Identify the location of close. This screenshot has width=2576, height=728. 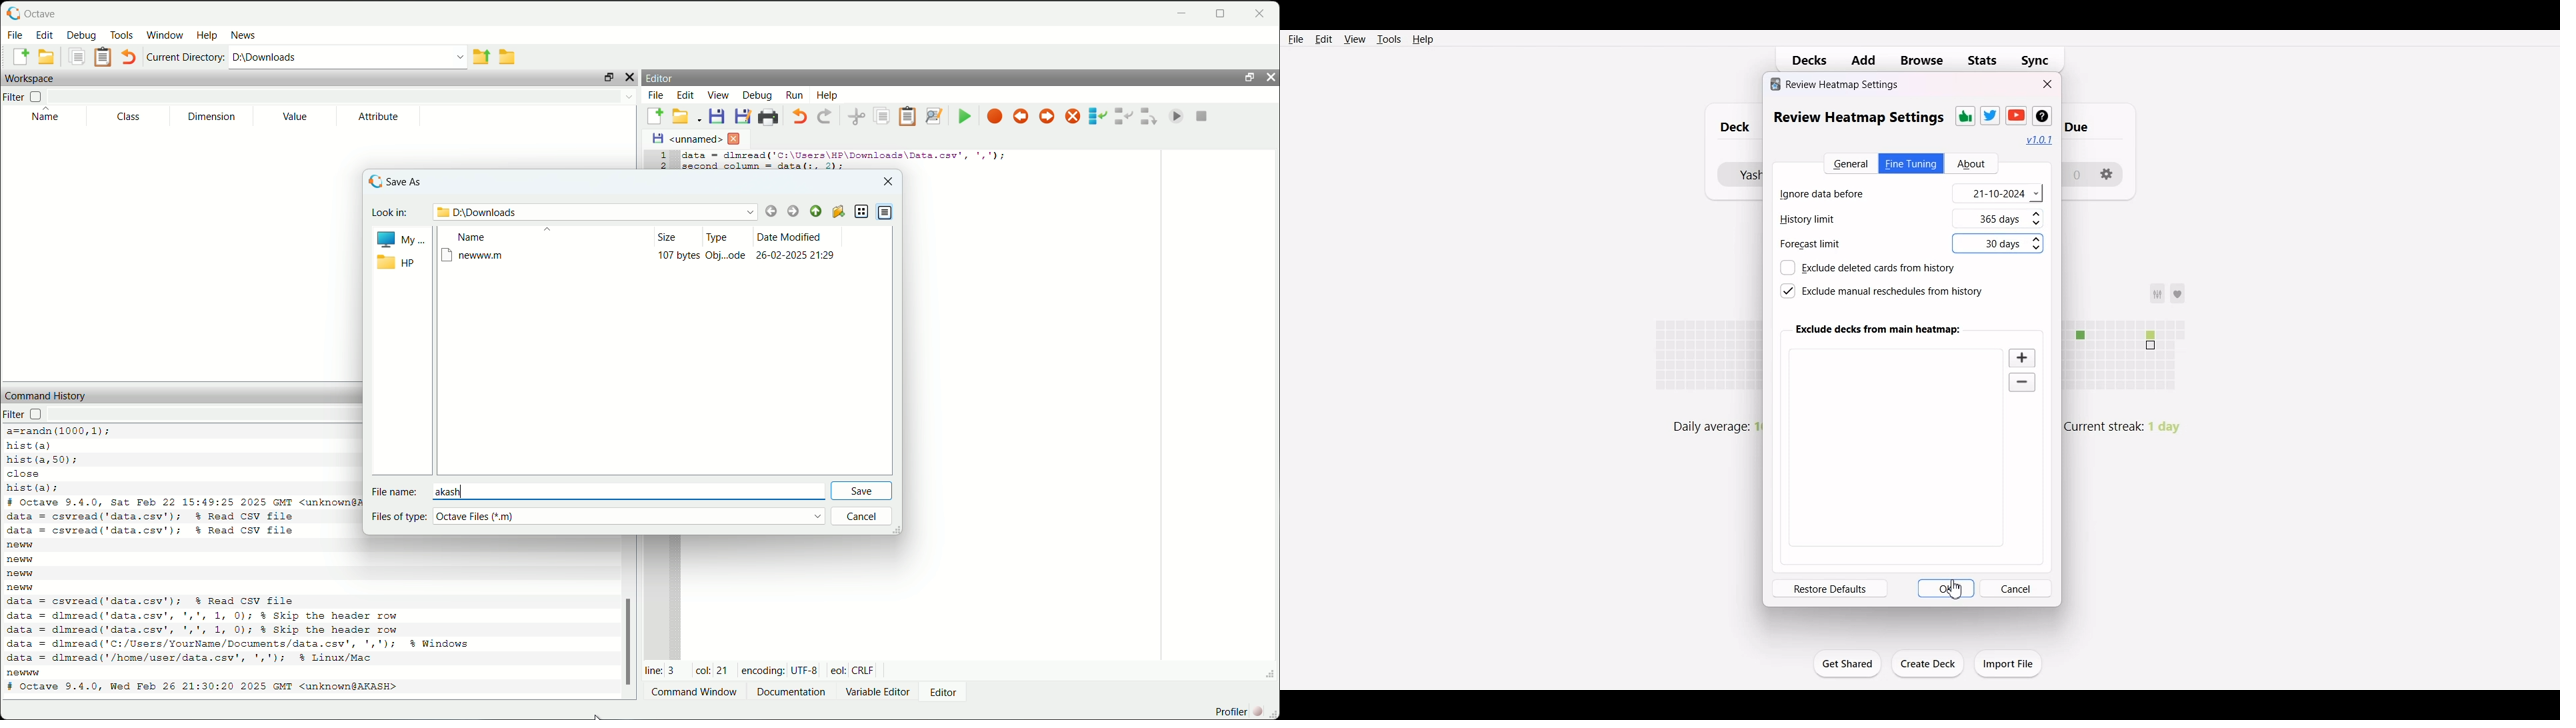
(886, 183).